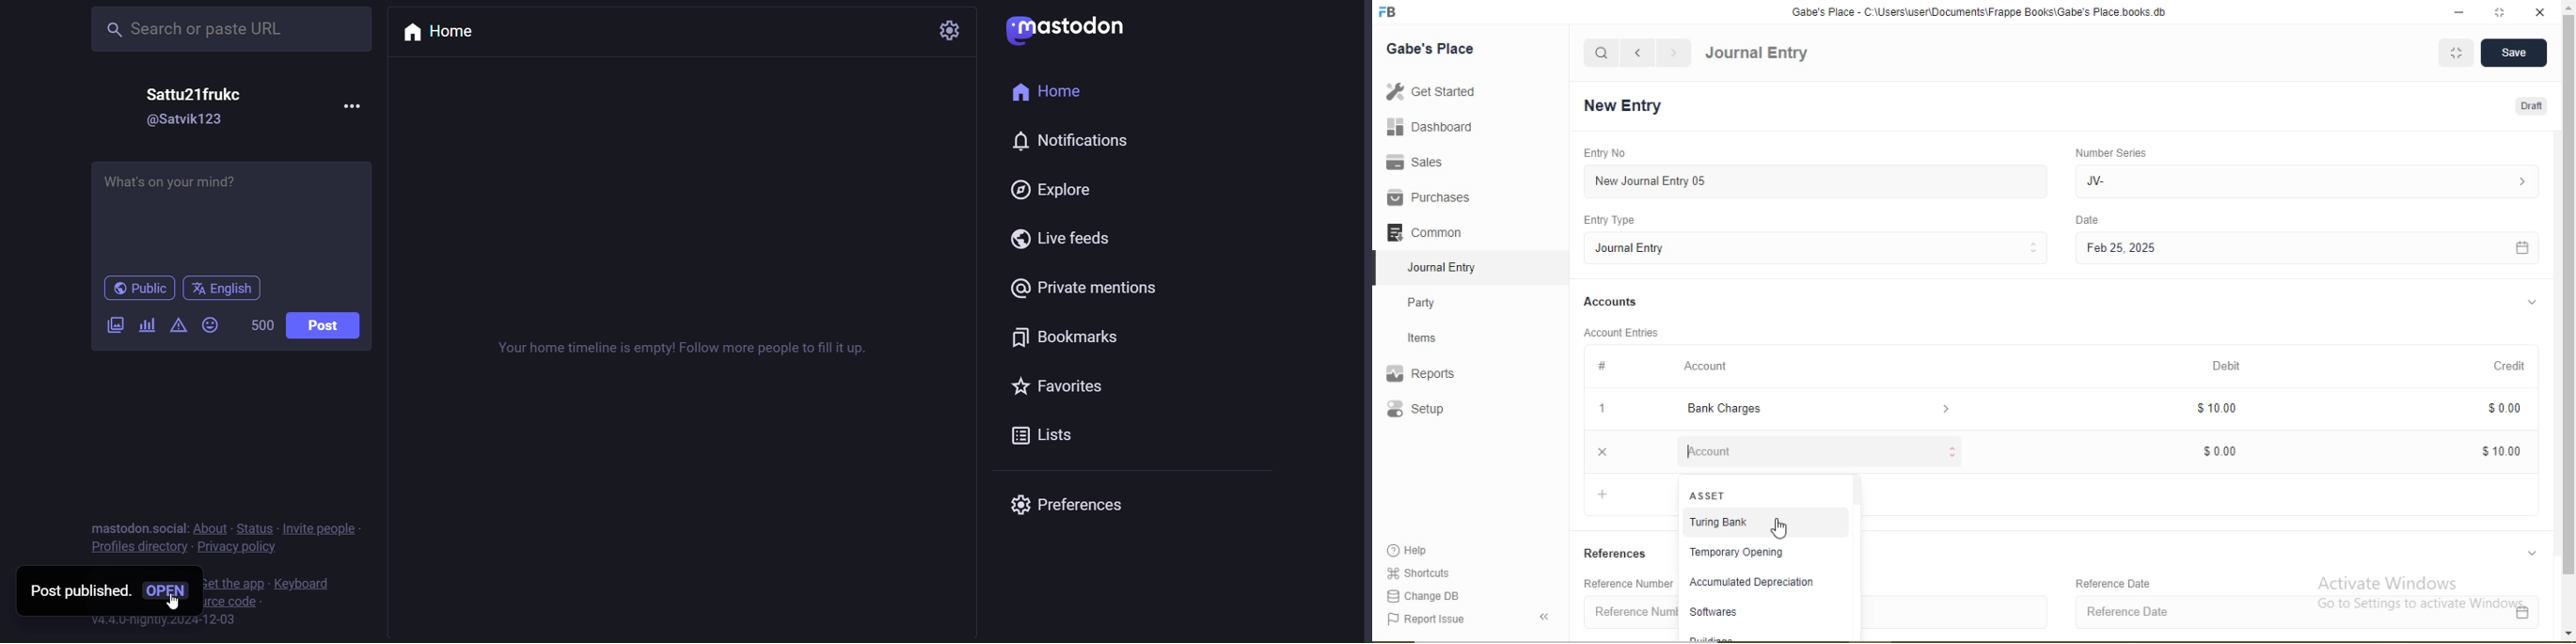  I want to click on minimize, so click(2461, 12).